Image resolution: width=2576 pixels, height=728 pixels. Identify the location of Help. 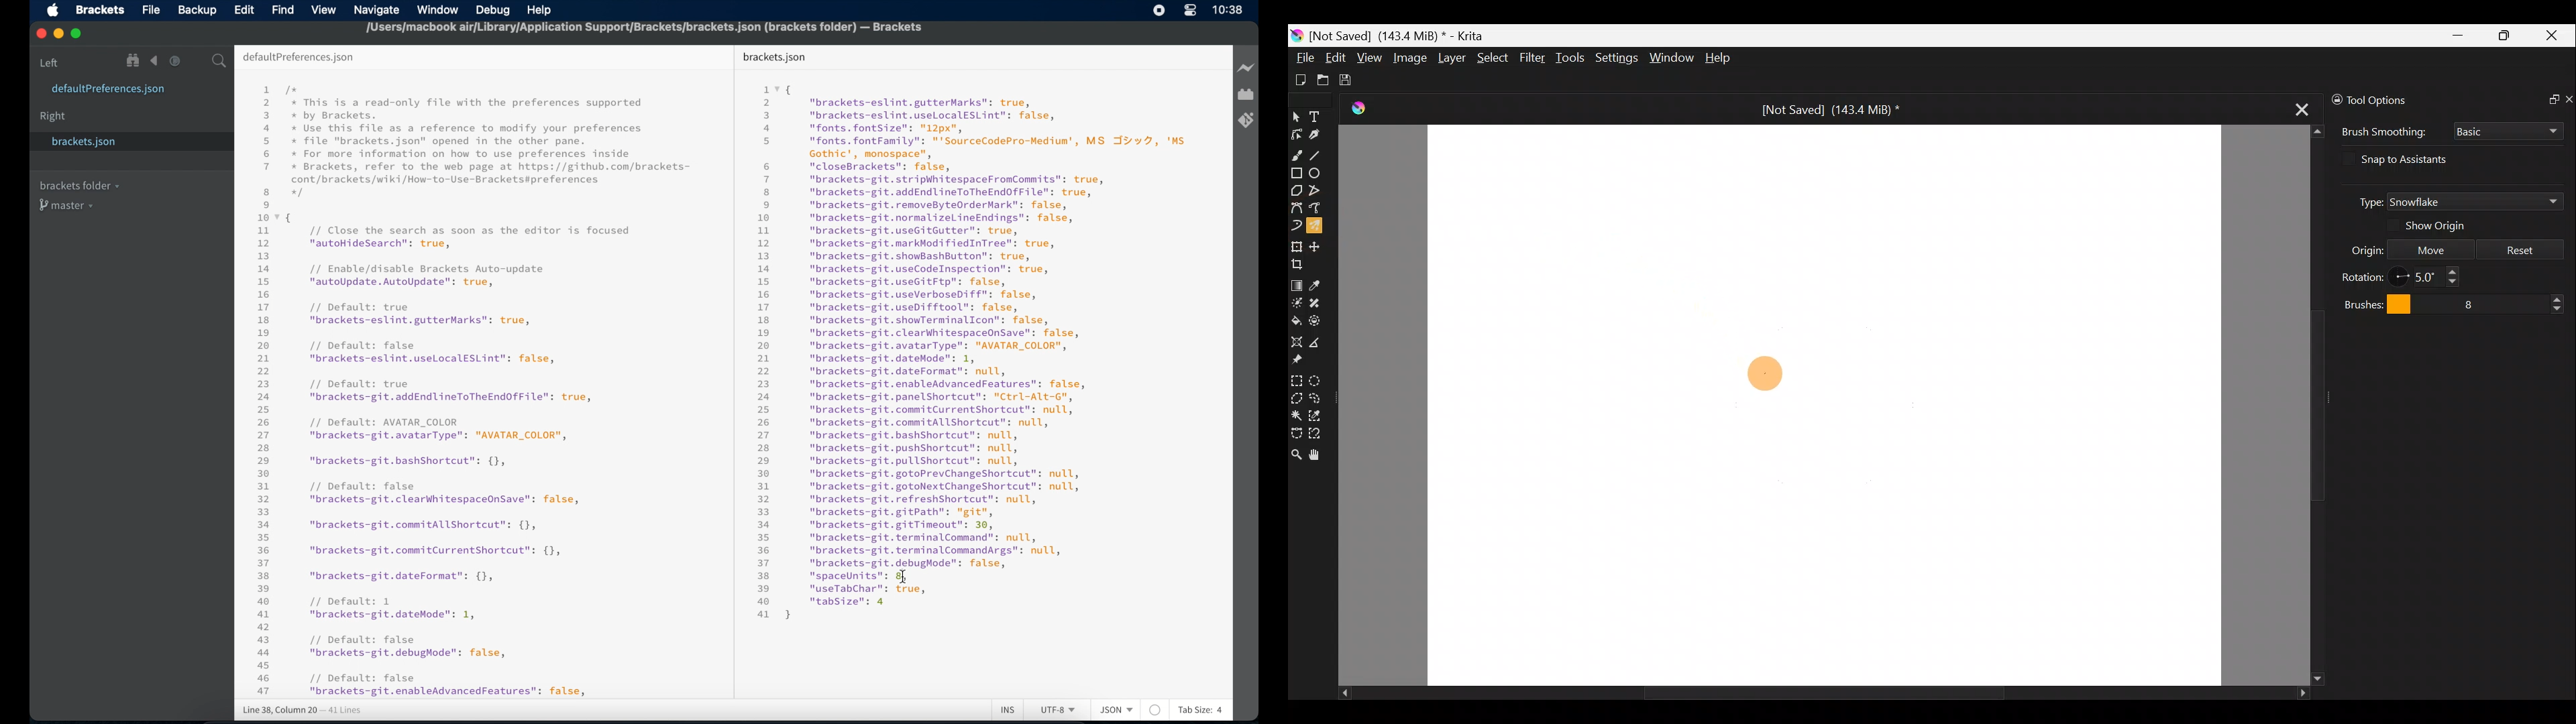
(1727, 58).